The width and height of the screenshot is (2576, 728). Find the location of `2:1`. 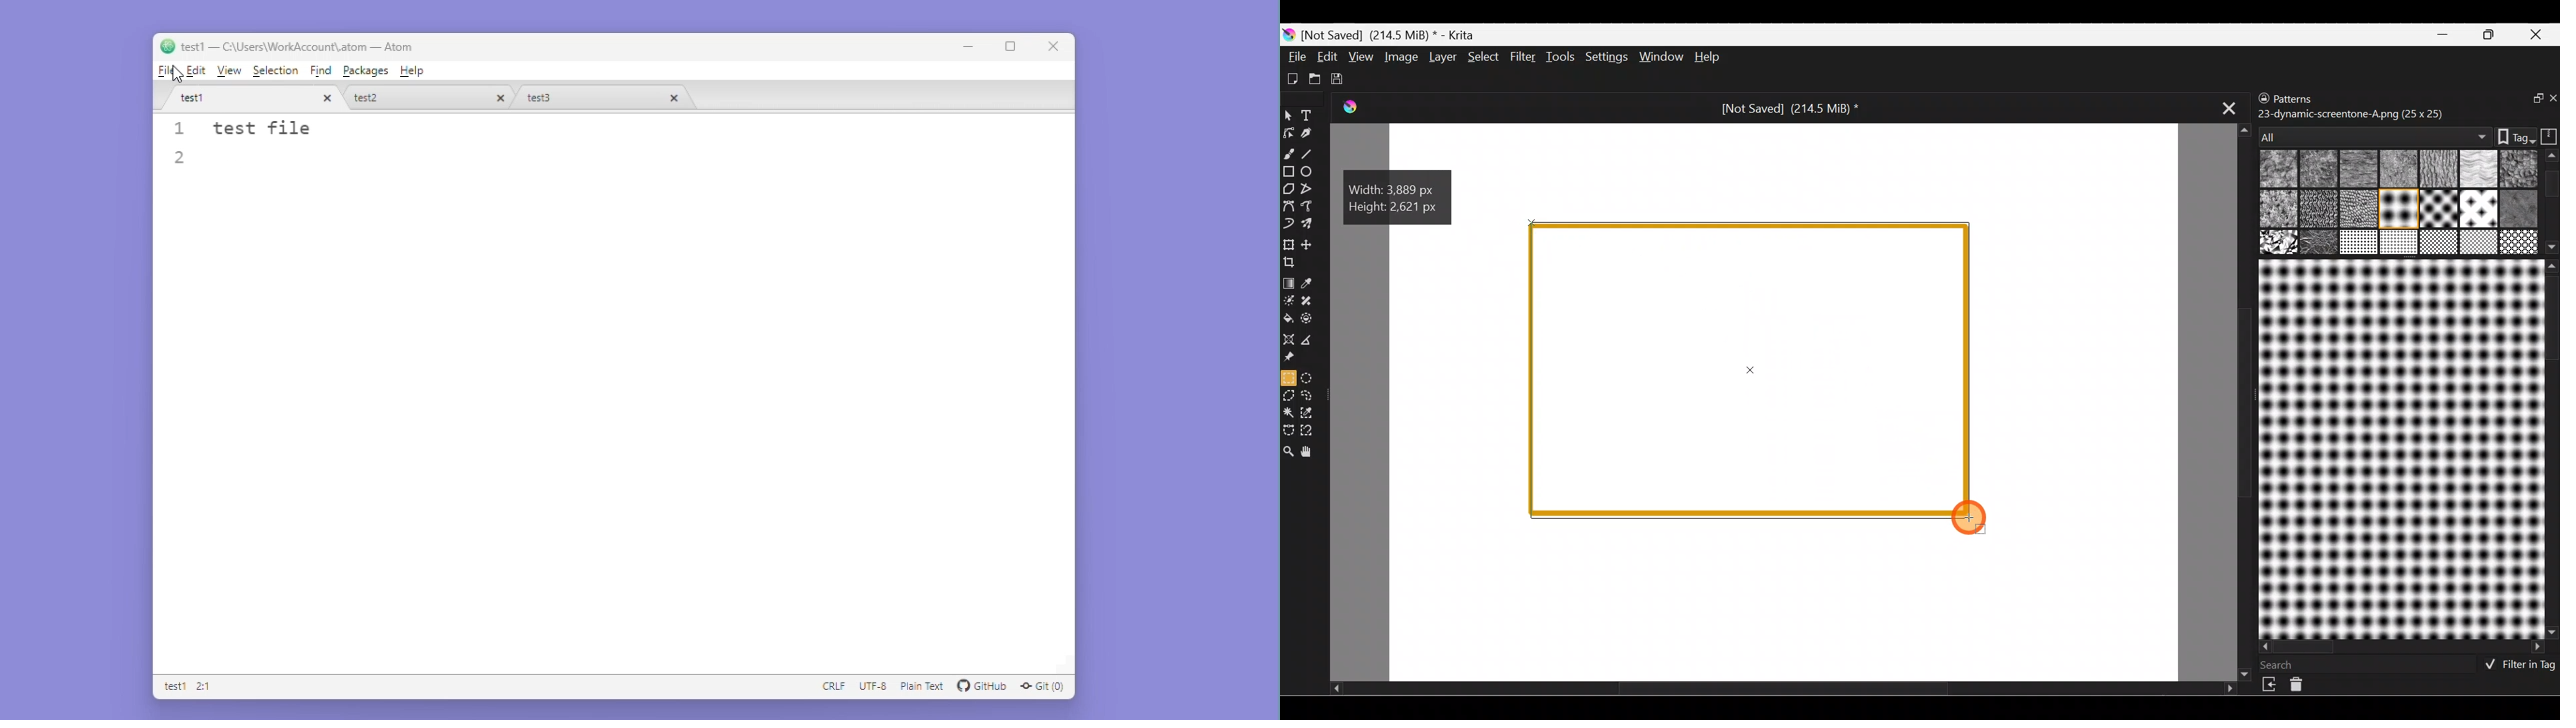

2:1 is located at coordinates (207, 686).